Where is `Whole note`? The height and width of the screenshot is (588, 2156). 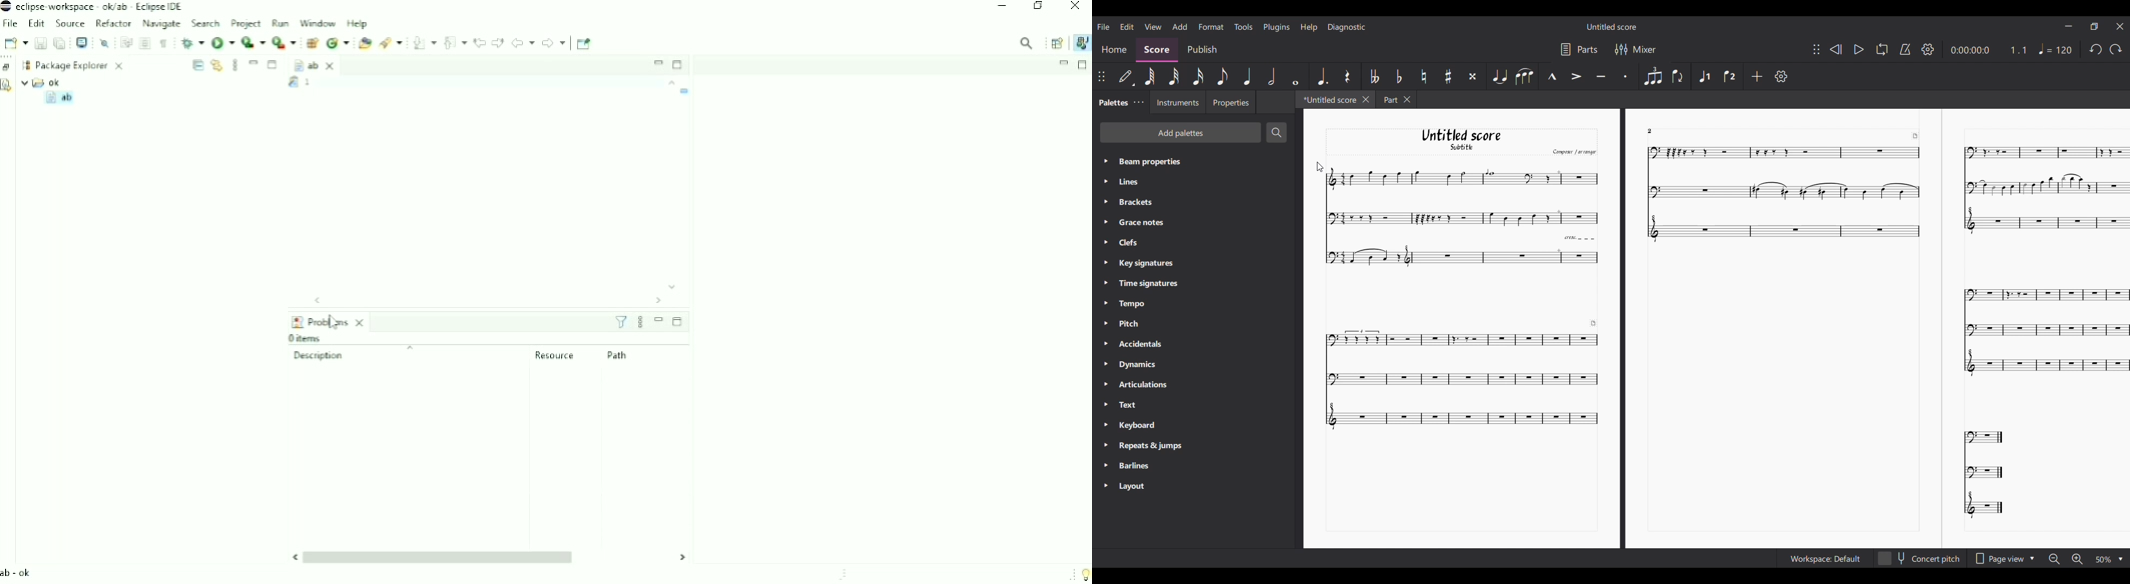 Whole note is located at coordinates (1295, 76).